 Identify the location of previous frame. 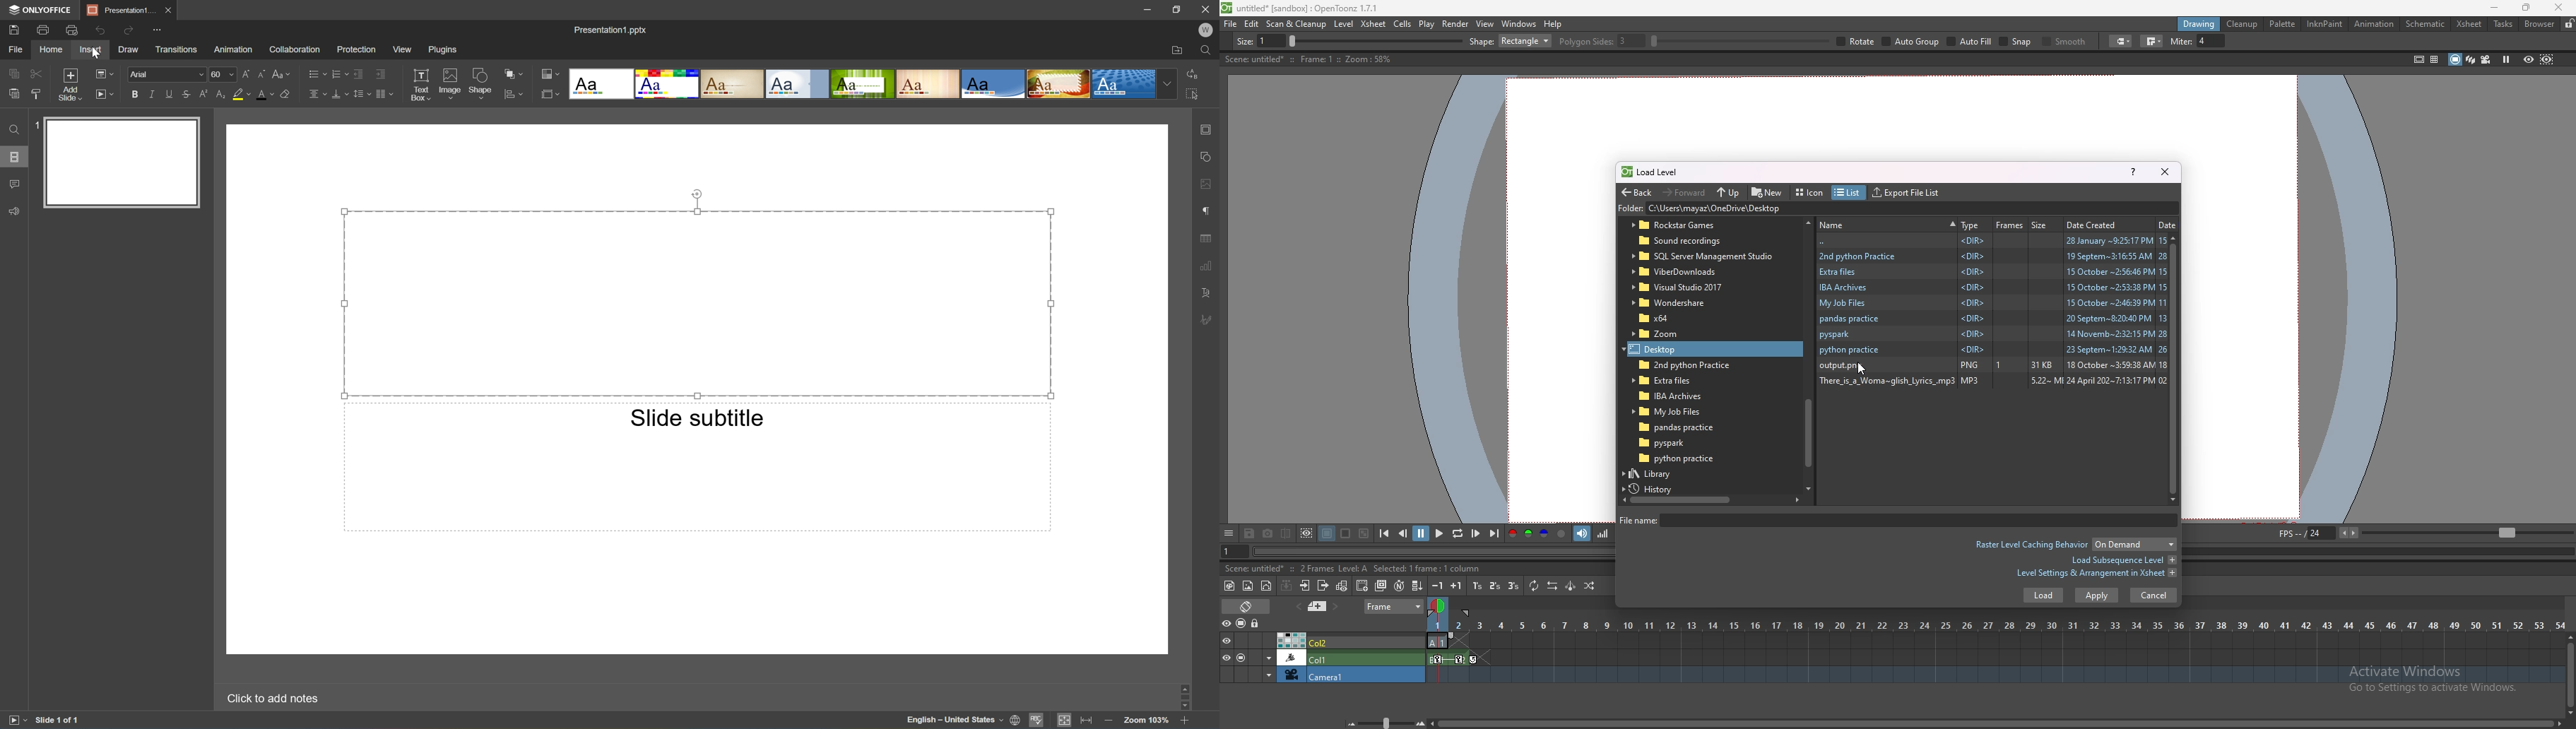
(1404, 533).